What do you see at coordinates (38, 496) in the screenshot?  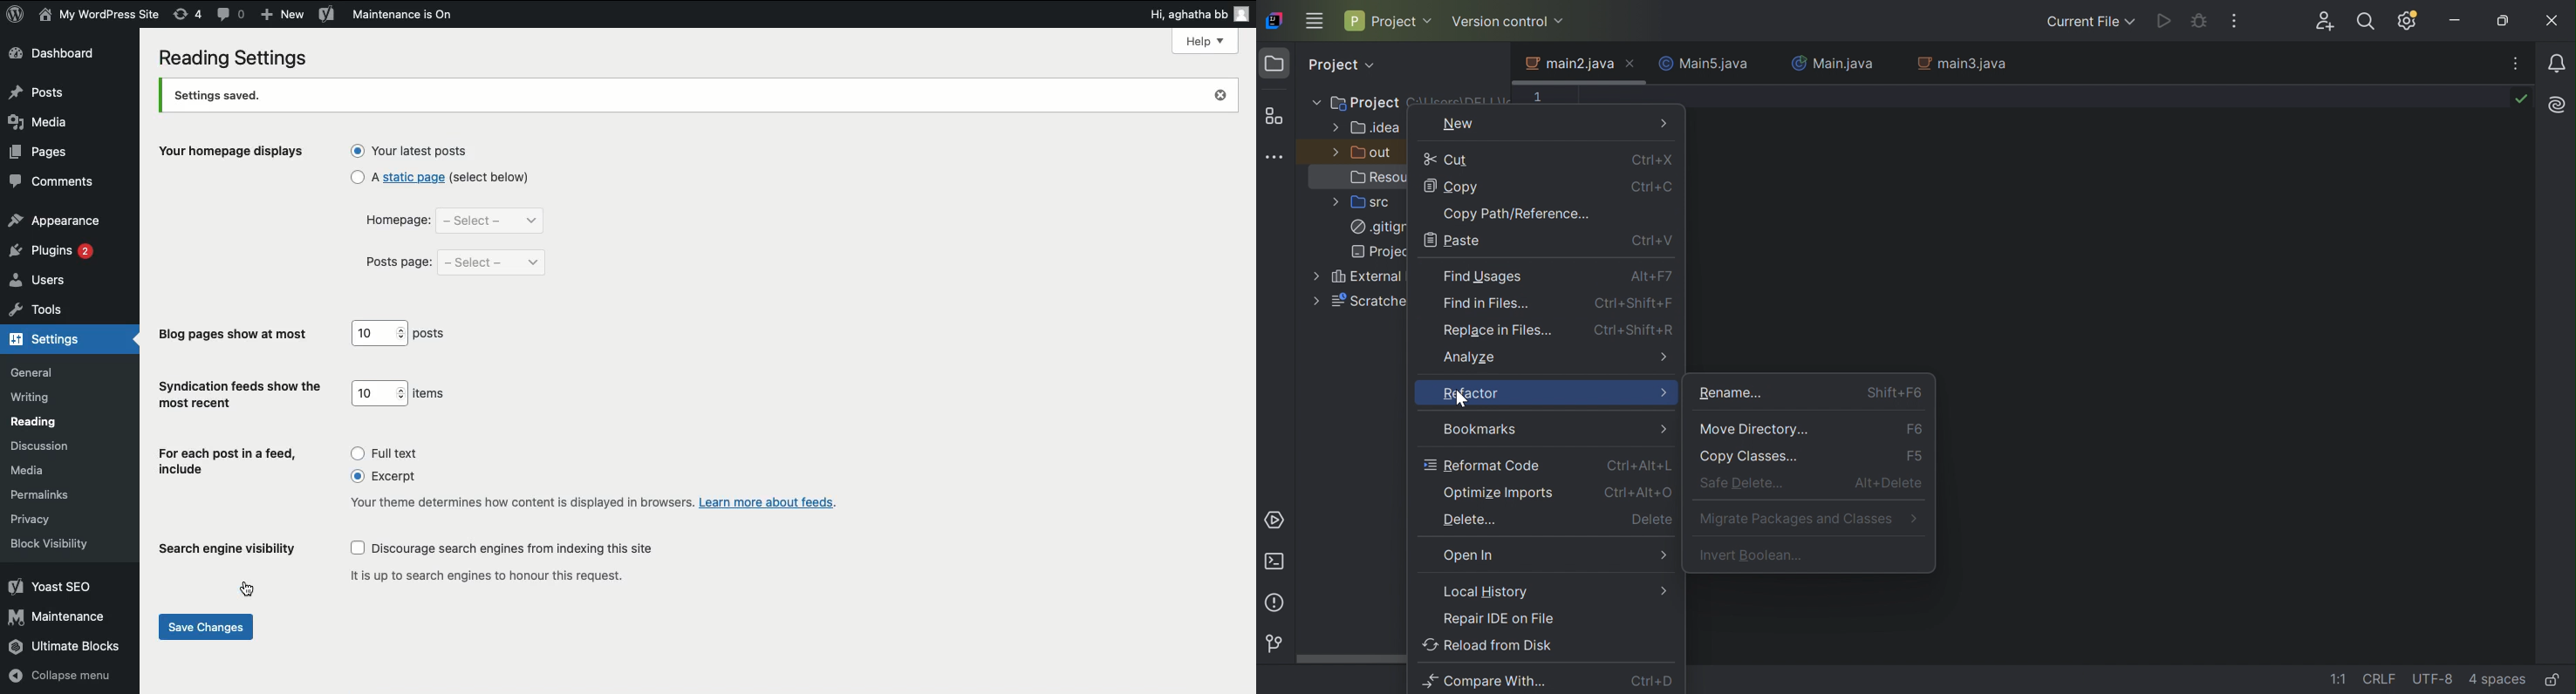 I see `permalinks` at bounding box center [38, 496].